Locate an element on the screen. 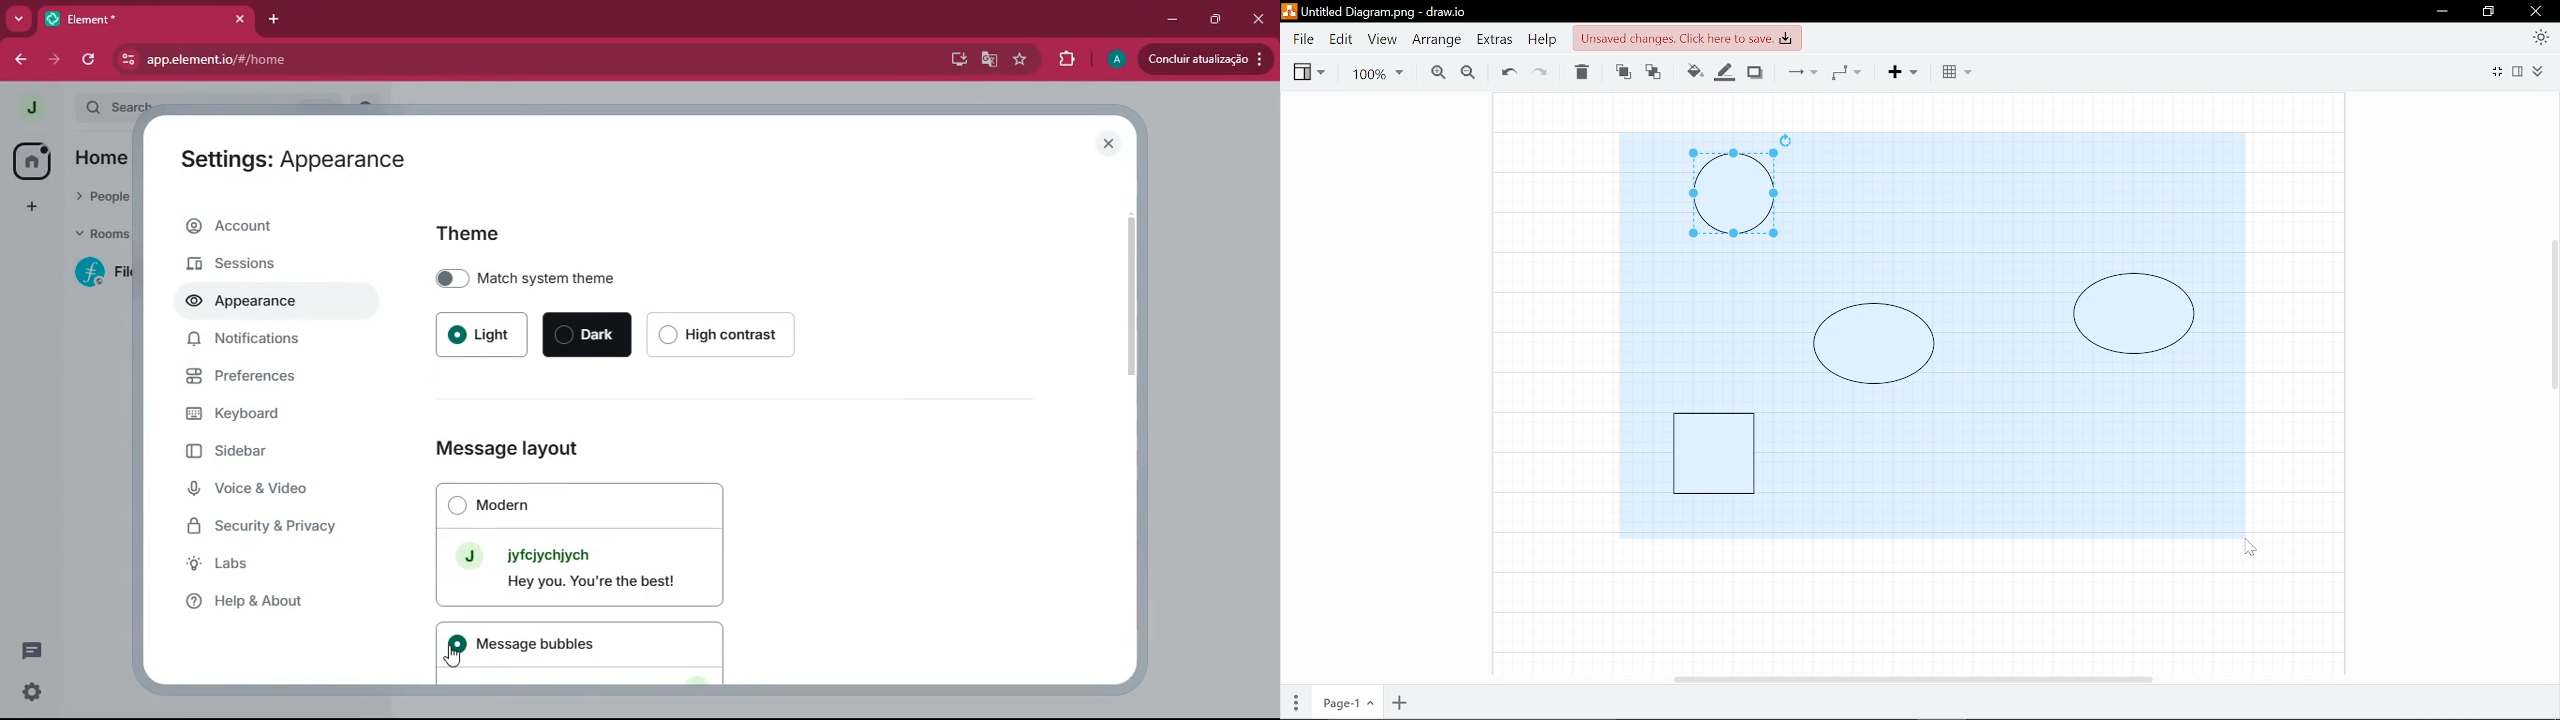 This screenshot has height=728, width=2576. Extras is located at coordinates (1494, 39).